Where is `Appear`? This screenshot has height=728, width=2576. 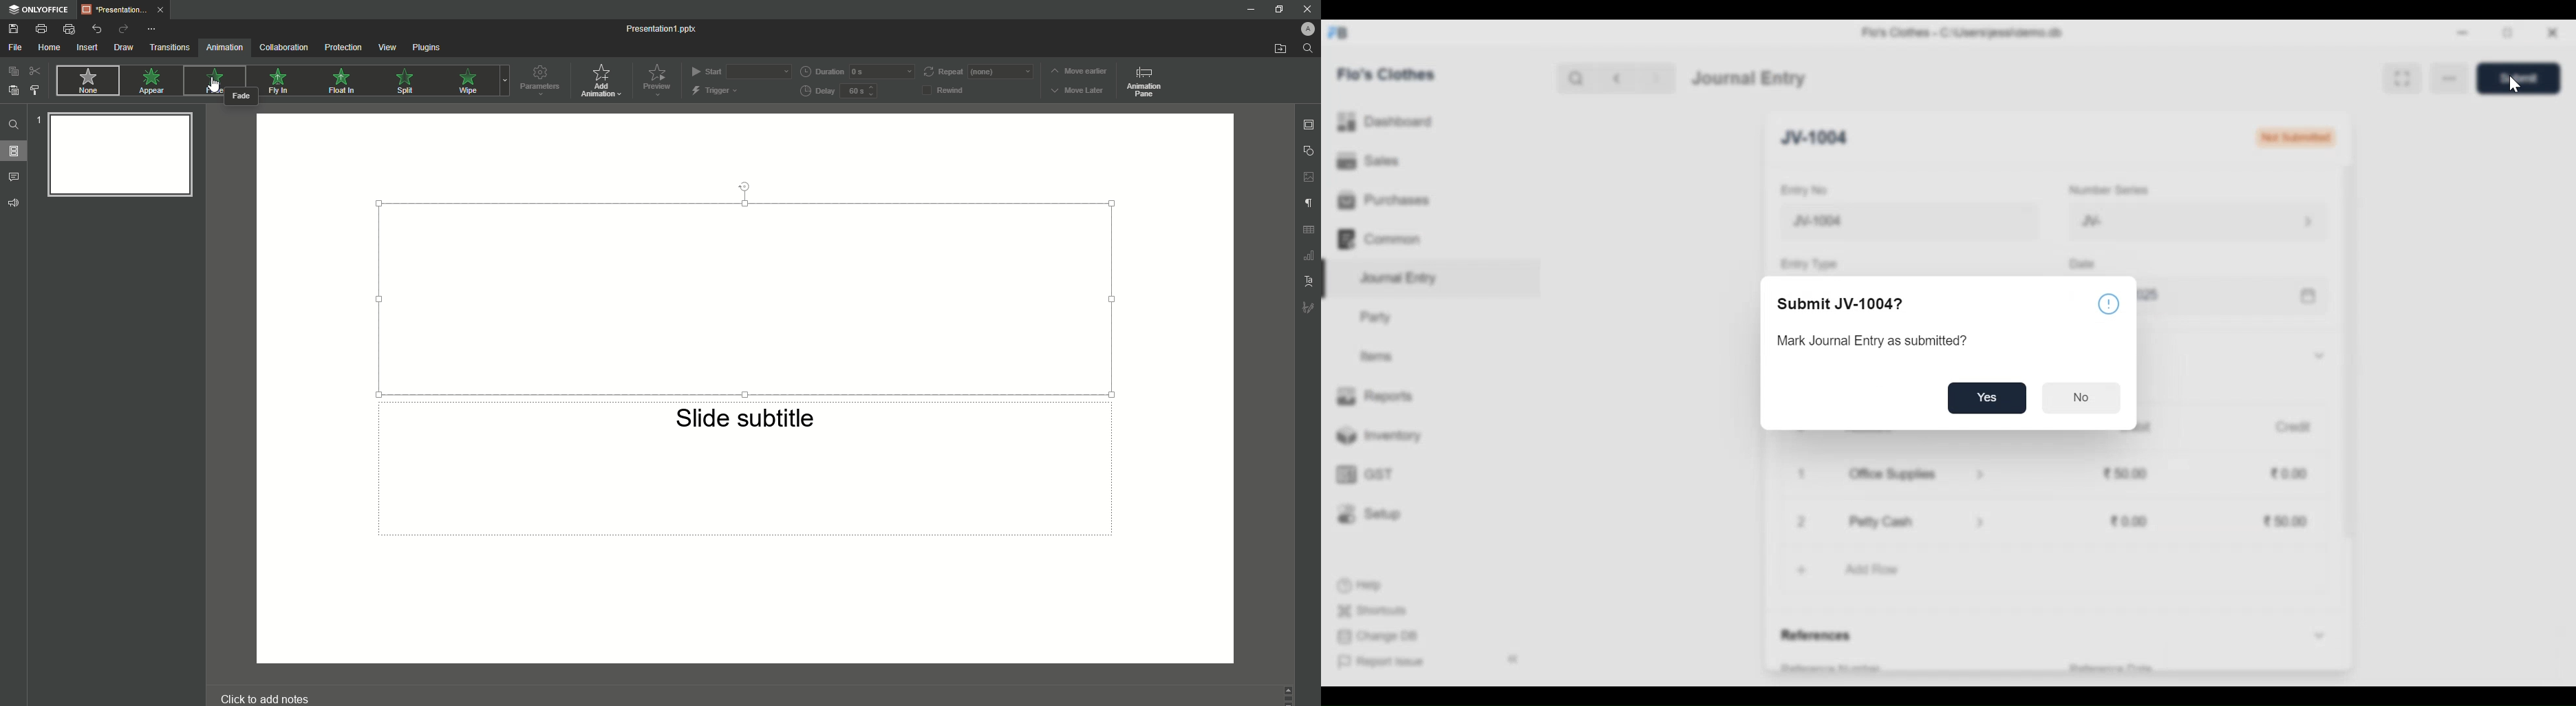 Appear is located at coordinates (153, 83).